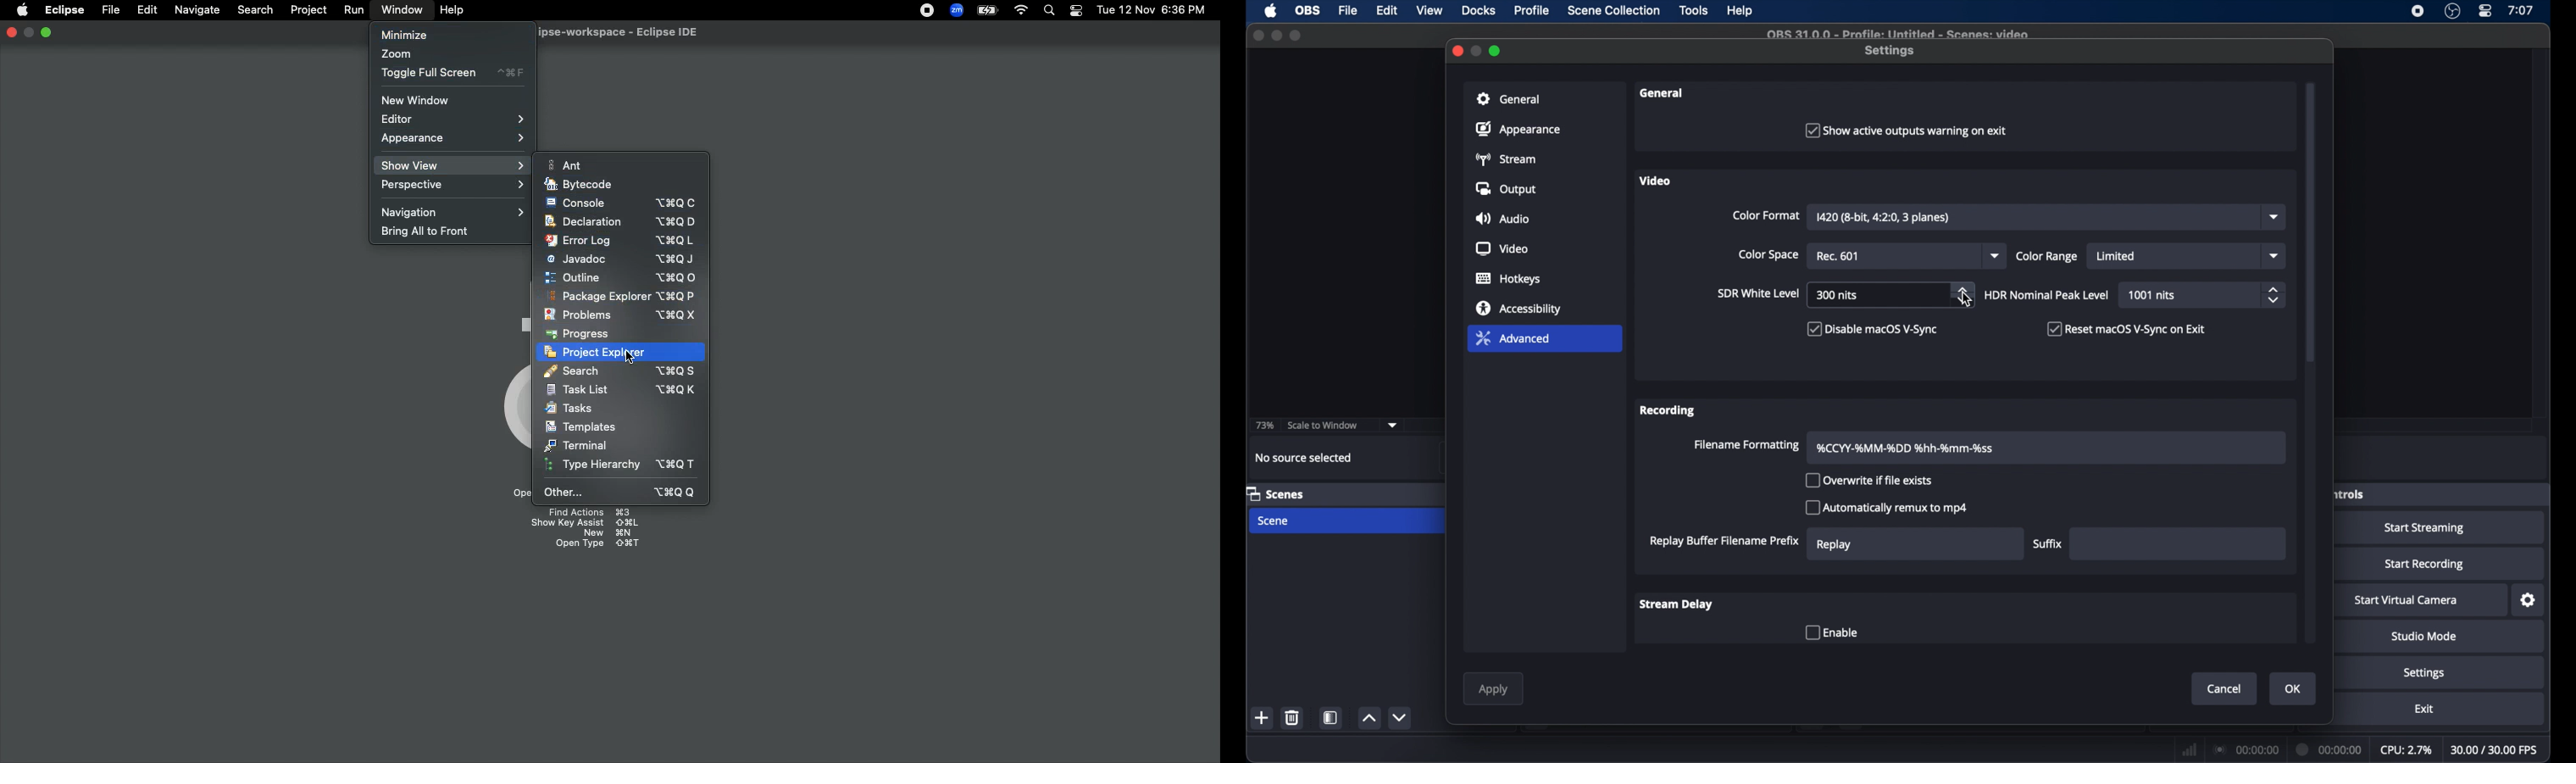 The width and height of the screenshot is (2576, 784). What do you see at coordinates (1393, 425) in the screenshot?
I see `dropdown` at bounding box center [1393, 425].